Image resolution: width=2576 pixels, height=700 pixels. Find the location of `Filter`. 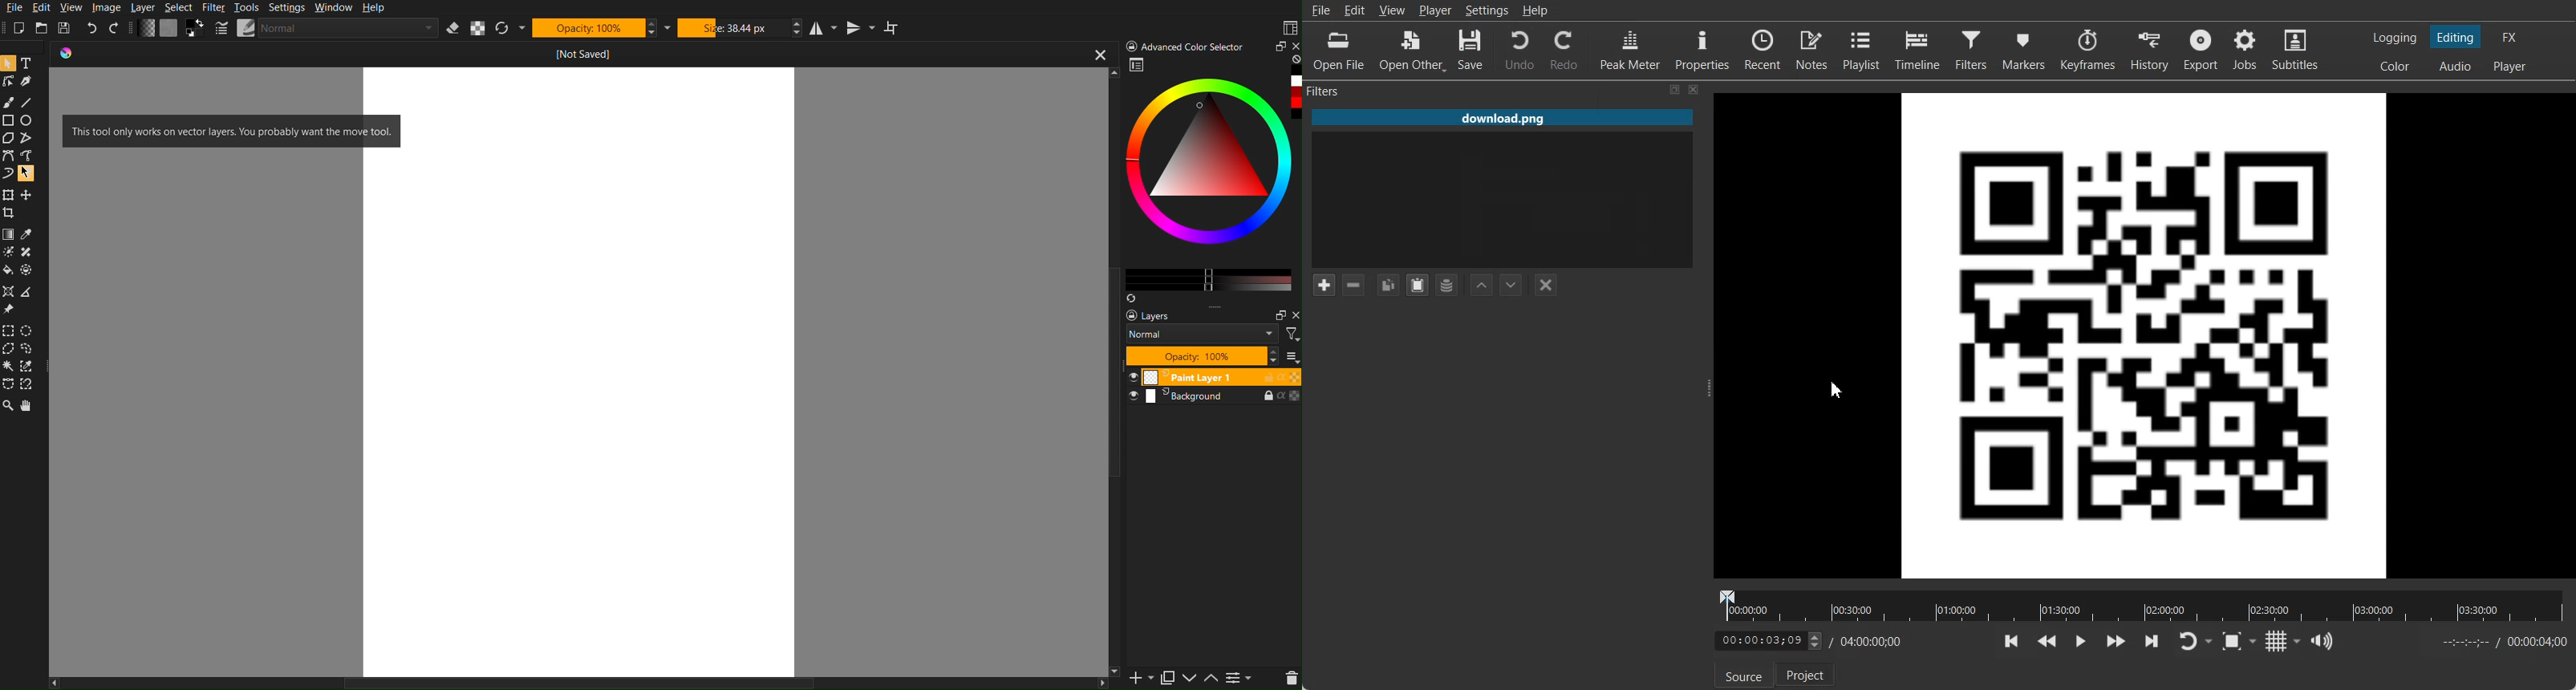

Filter is located at coordinates (1971, 51).